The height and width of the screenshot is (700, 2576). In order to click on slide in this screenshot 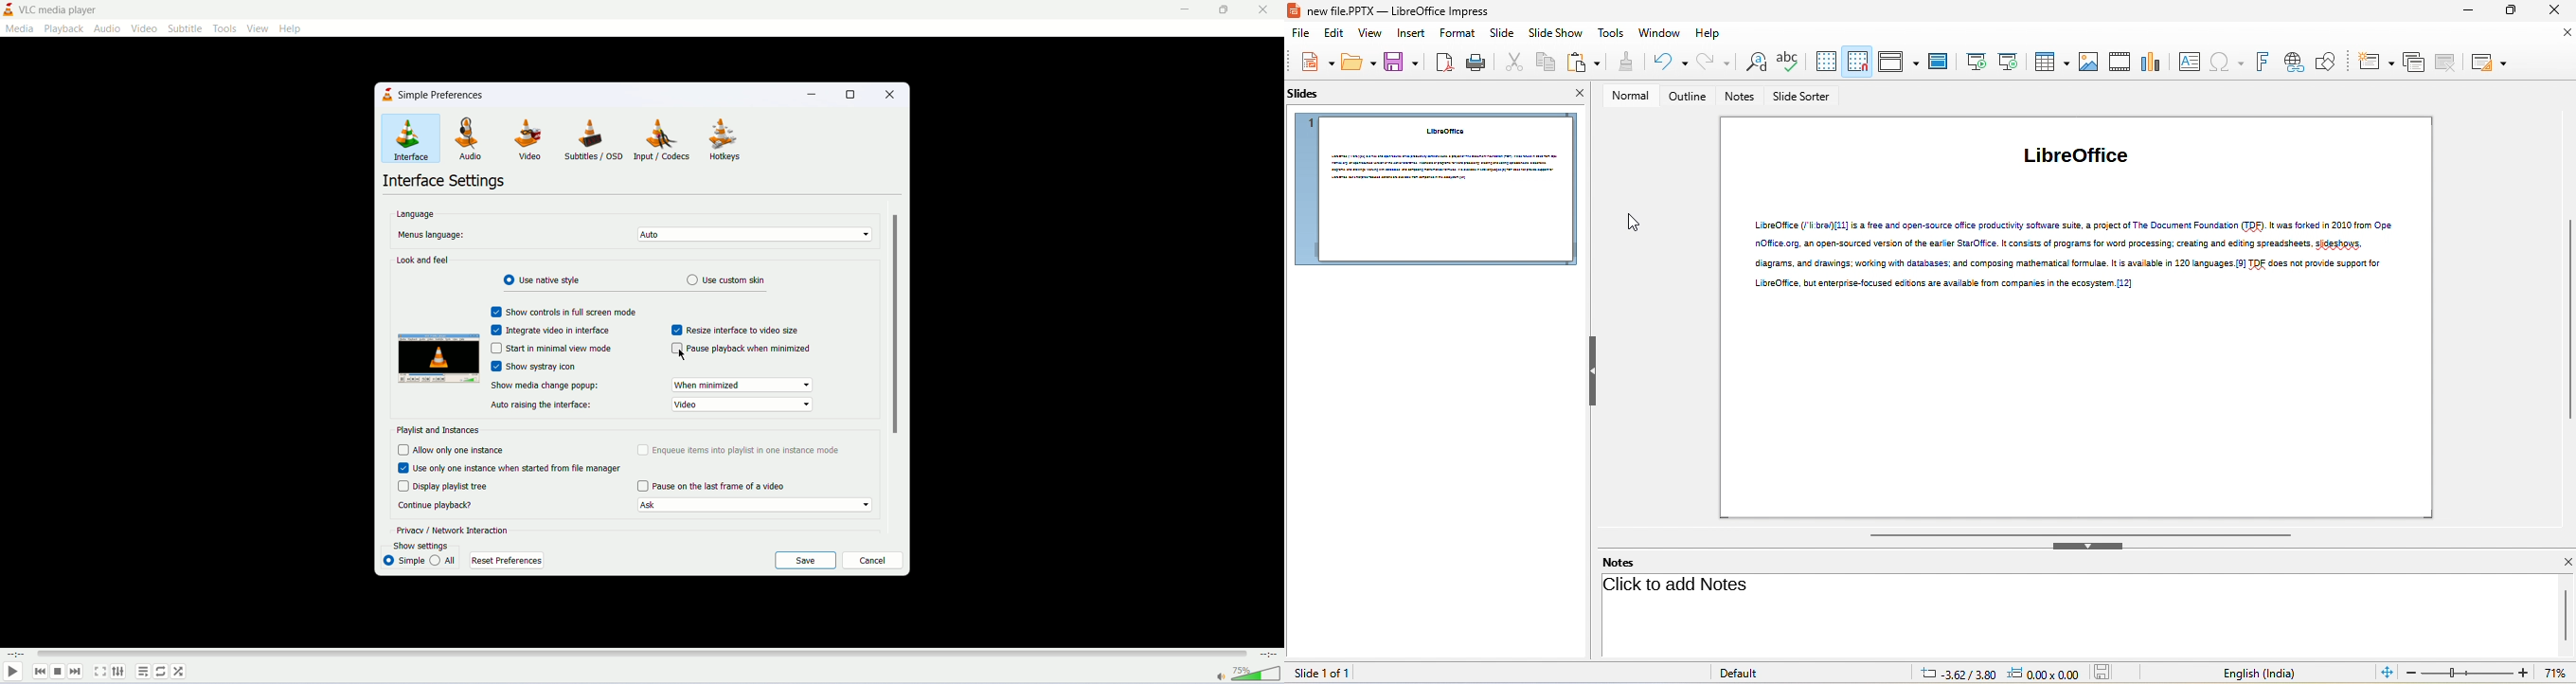, I will do `click(1499, 33)`.